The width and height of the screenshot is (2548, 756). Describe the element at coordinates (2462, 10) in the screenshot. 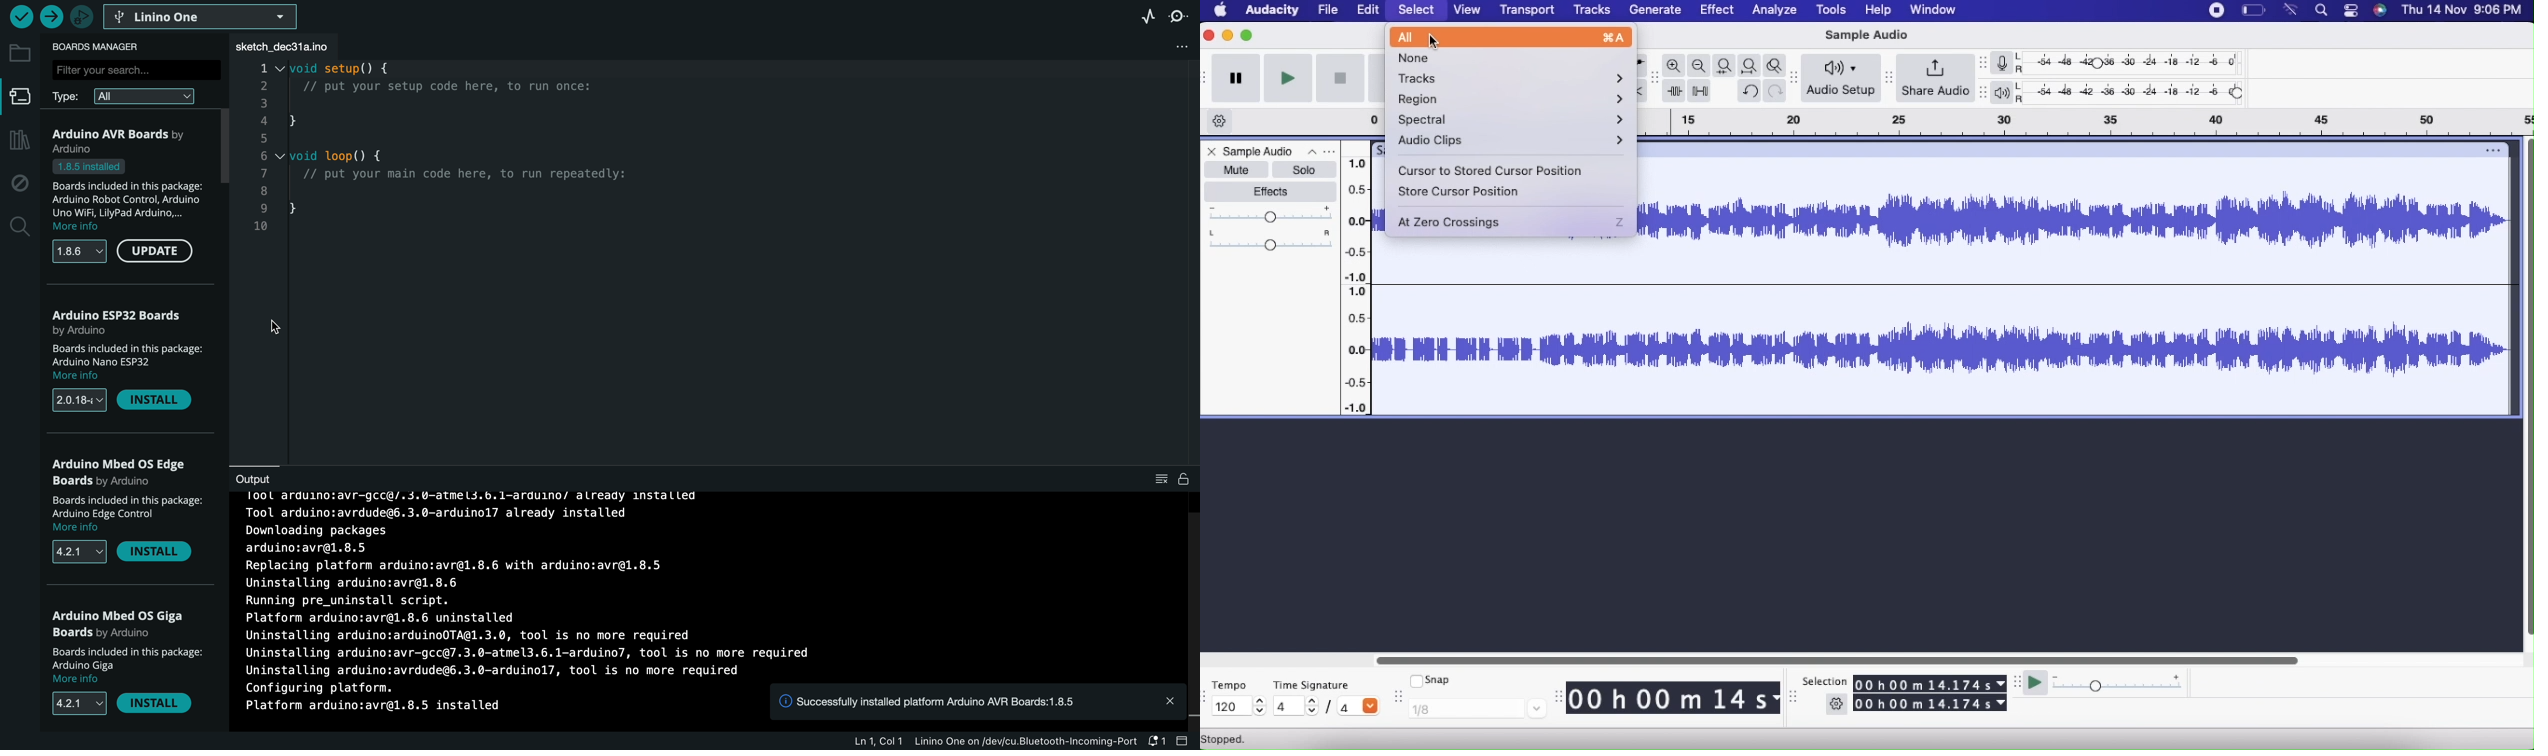

I see `Date & time` at that location.